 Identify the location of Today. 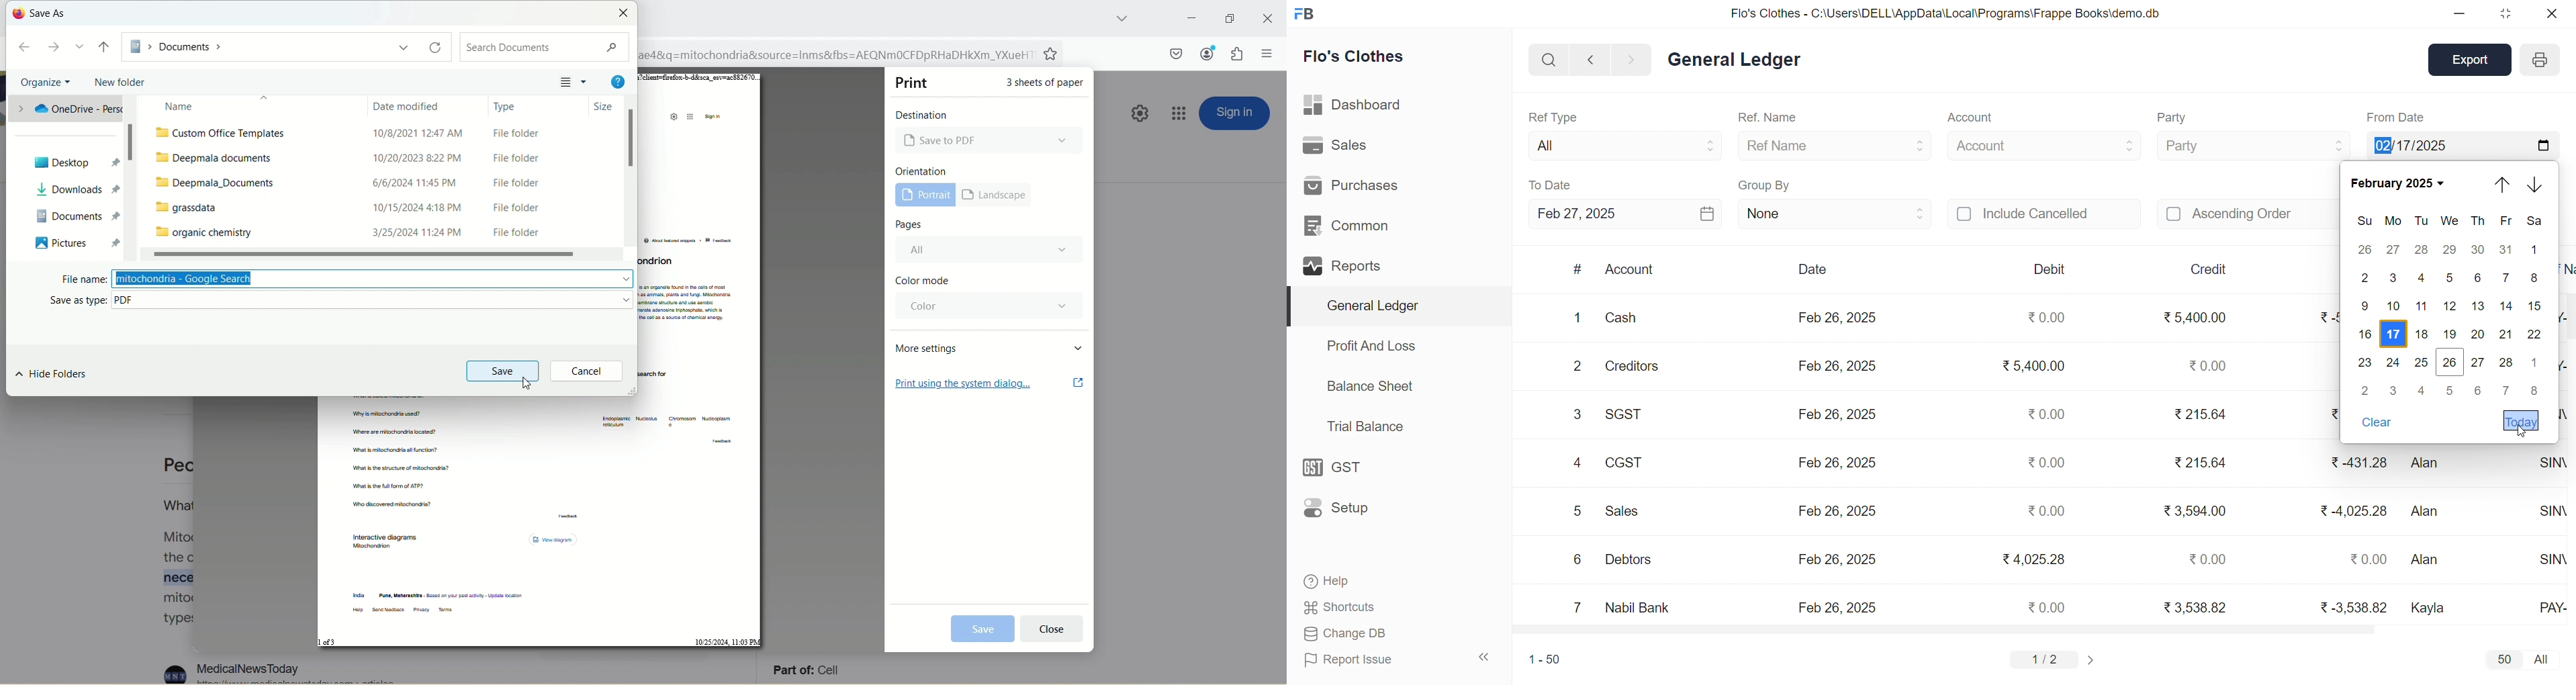
(2519, 421).